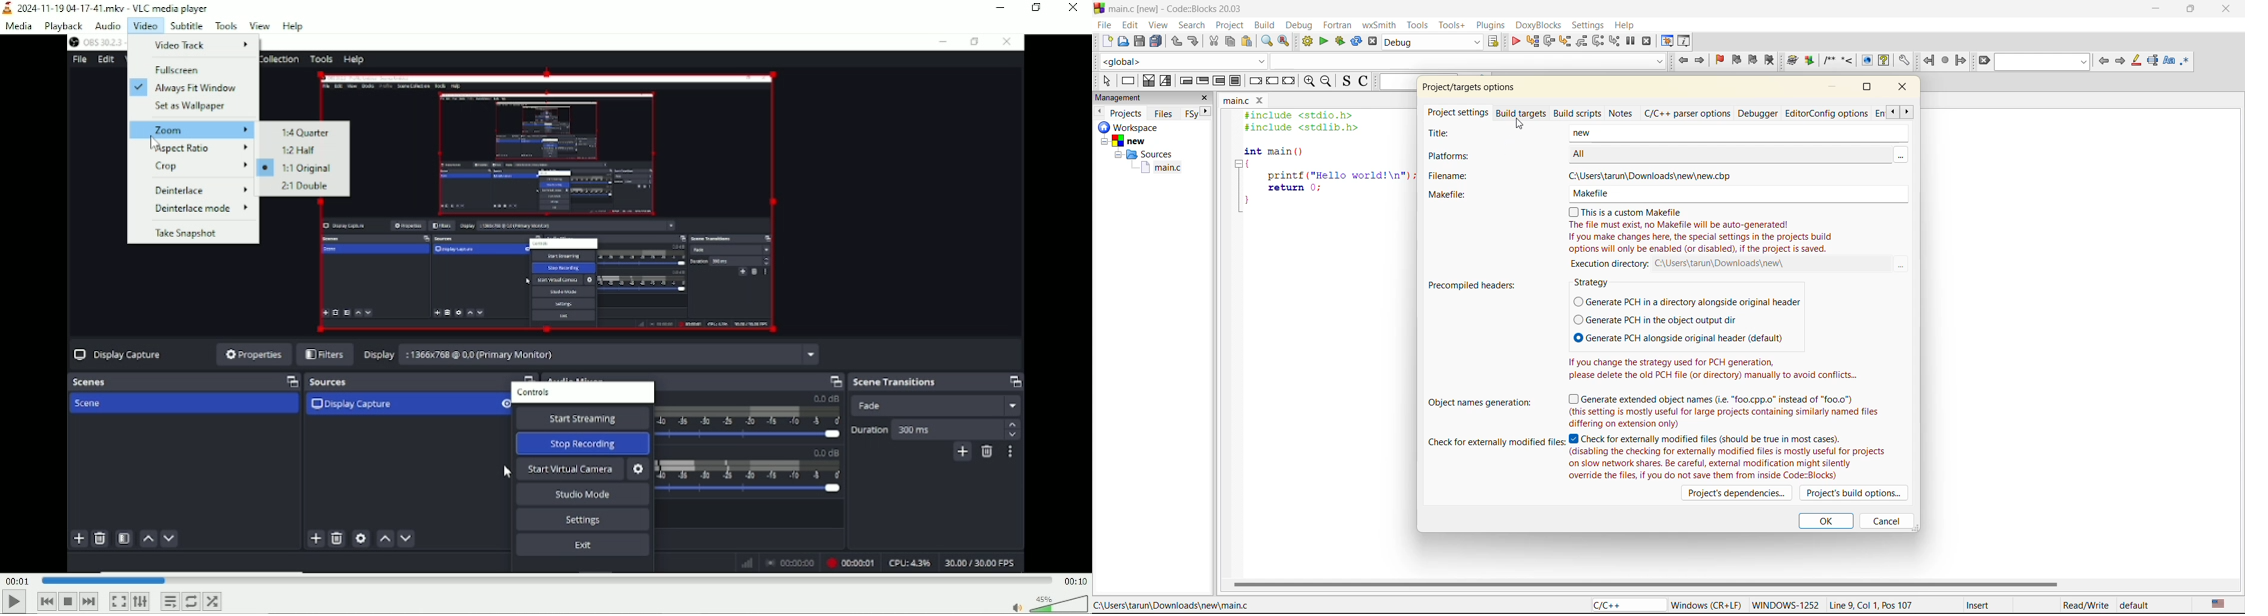 This screenshot has width=2268, height=616. What do you see at coordinates (1647, 41) in the screenshot?
I see `stop debugger` at bounding box center [1647, 41].